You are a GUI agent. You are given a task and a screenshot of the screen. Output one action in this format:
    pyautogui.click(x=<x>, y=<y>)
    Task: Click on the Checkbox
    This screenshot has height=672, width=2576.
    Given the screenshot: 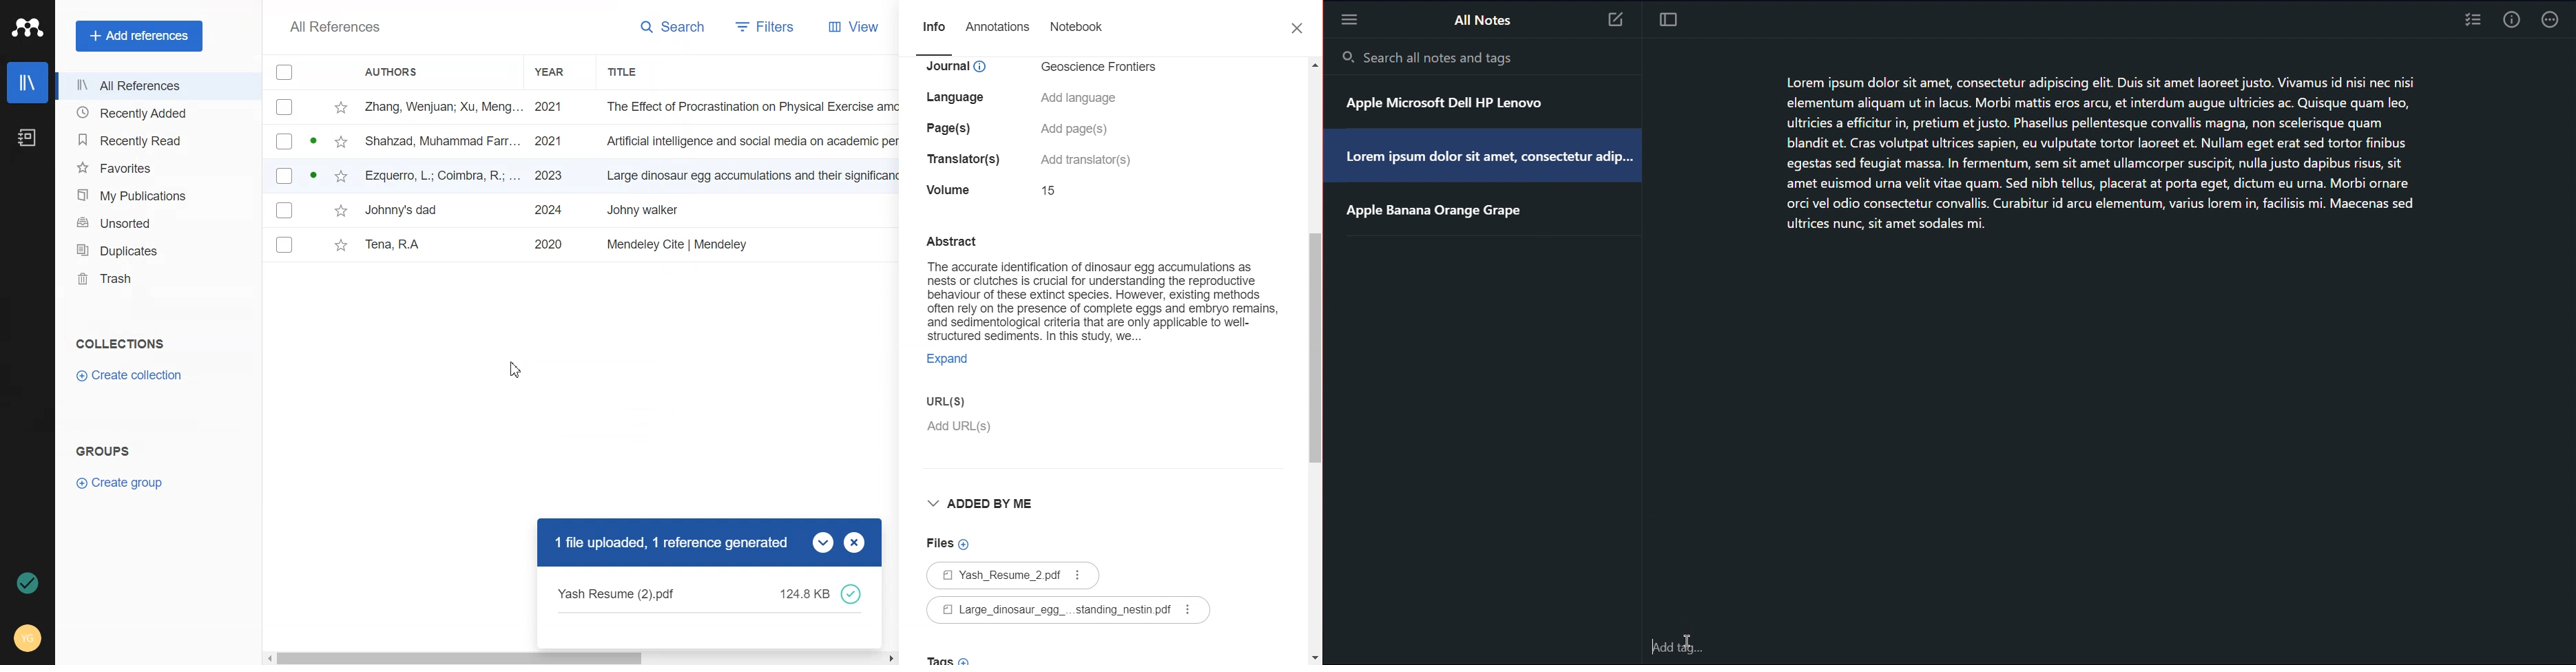 What is the action you would take?
    pyautogui.click(x=284, y=210)
    